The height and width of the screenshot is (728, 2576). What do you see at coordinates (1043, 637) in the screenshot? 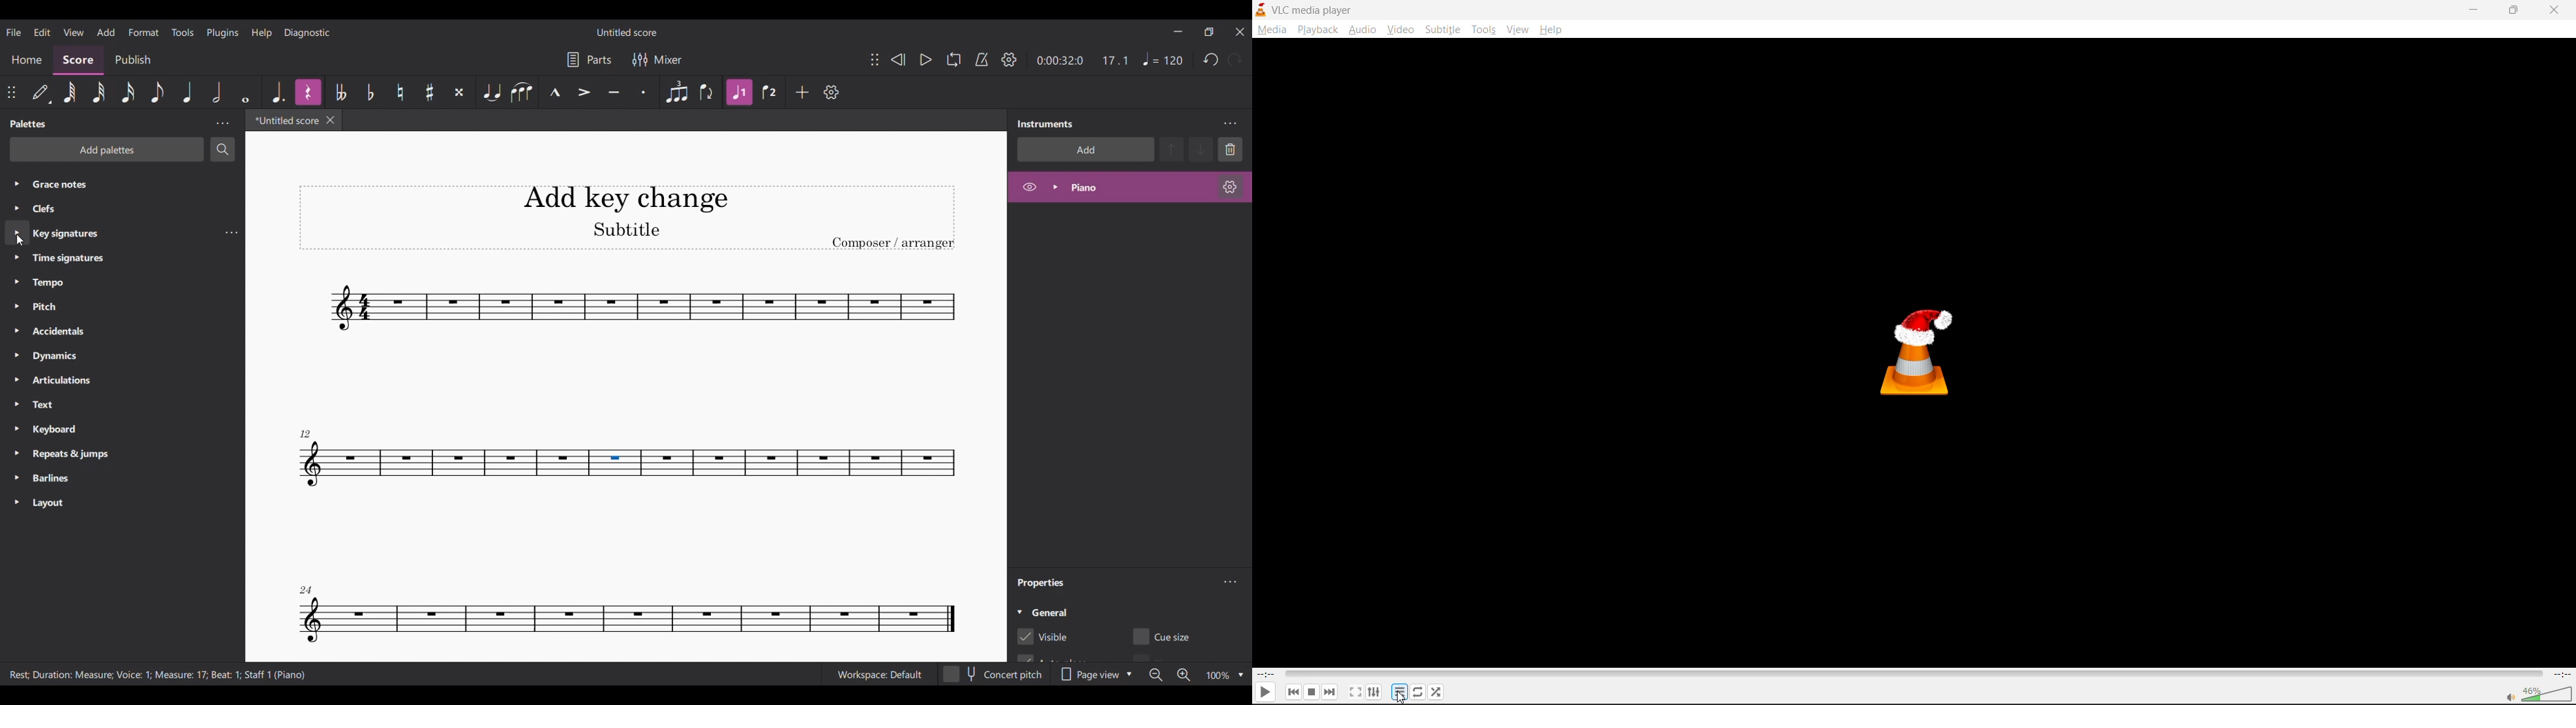
I see `Cue for visible` at bounding box center [1043, 637].